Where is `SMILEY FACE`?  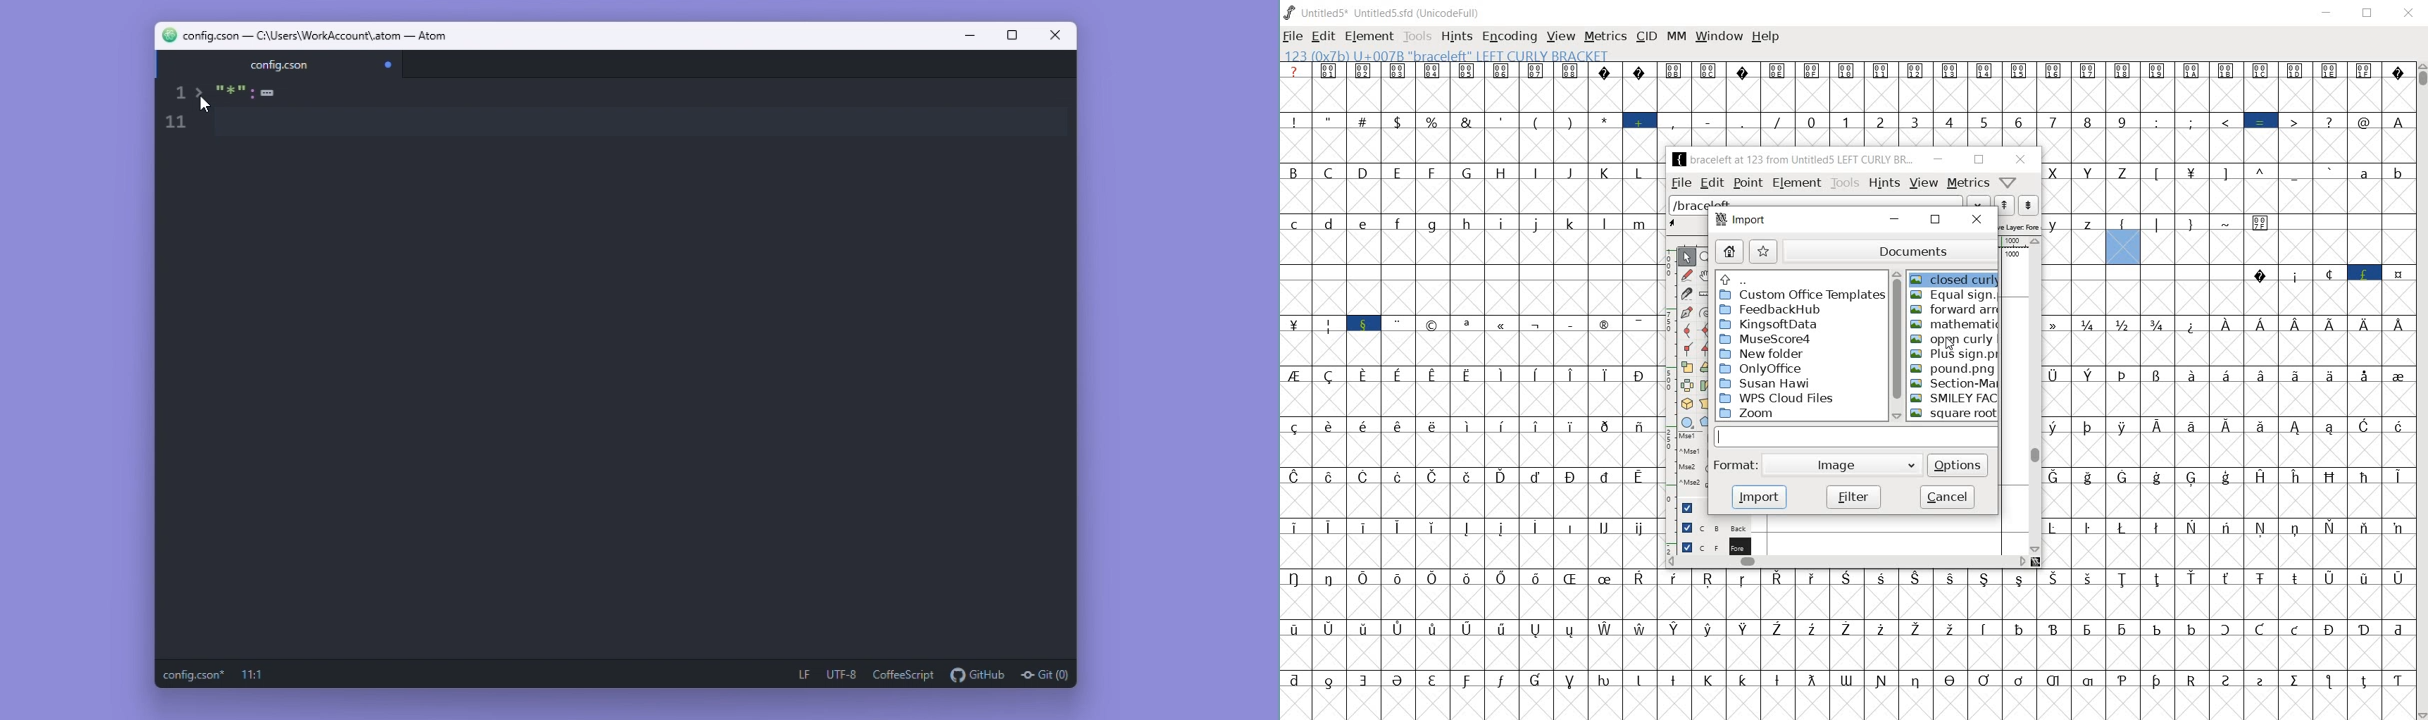 SMILEY FACE is located at coordinates (1954, 397).